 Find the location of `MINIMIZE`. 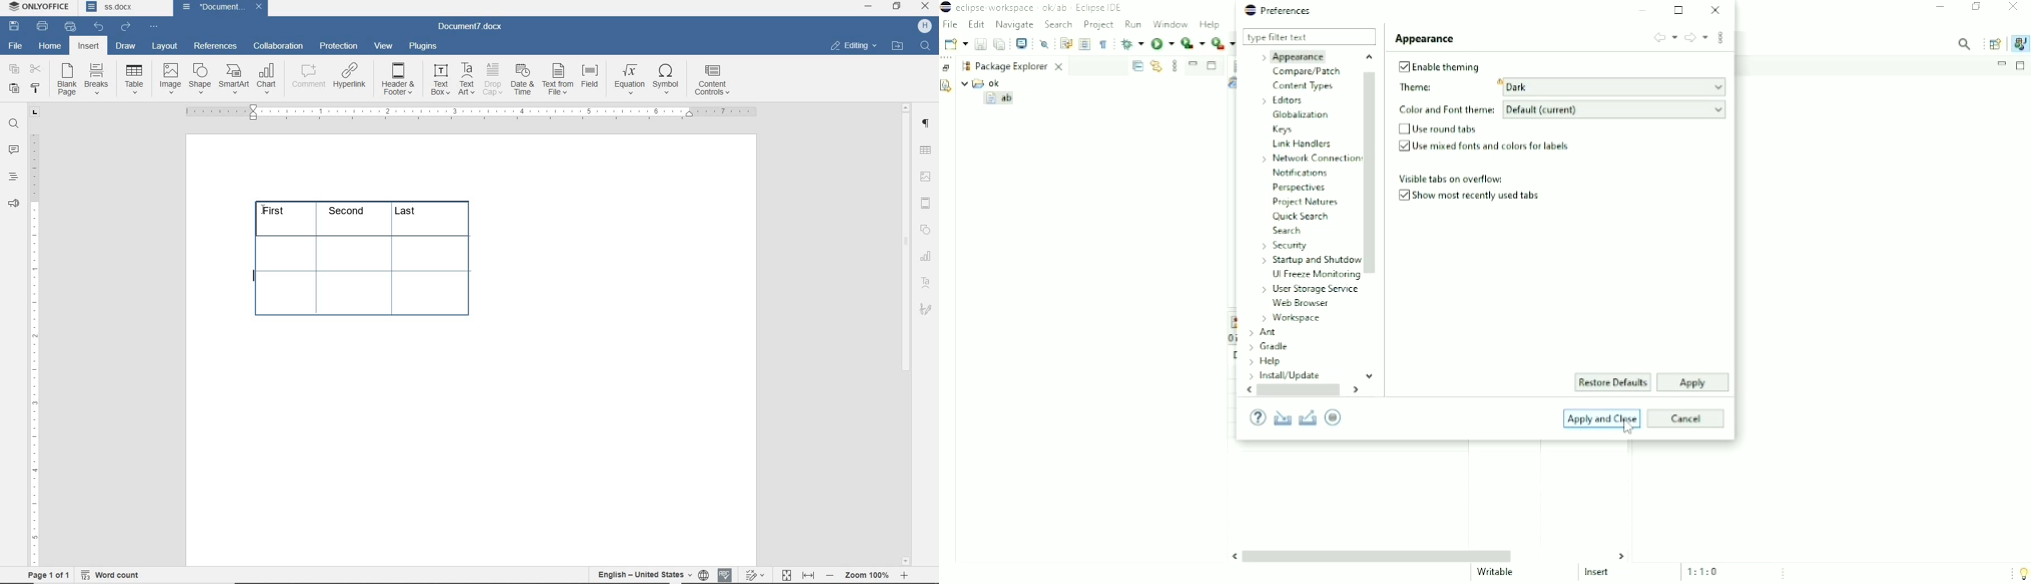

MINIMIZE is located at coordinates (870, 6).